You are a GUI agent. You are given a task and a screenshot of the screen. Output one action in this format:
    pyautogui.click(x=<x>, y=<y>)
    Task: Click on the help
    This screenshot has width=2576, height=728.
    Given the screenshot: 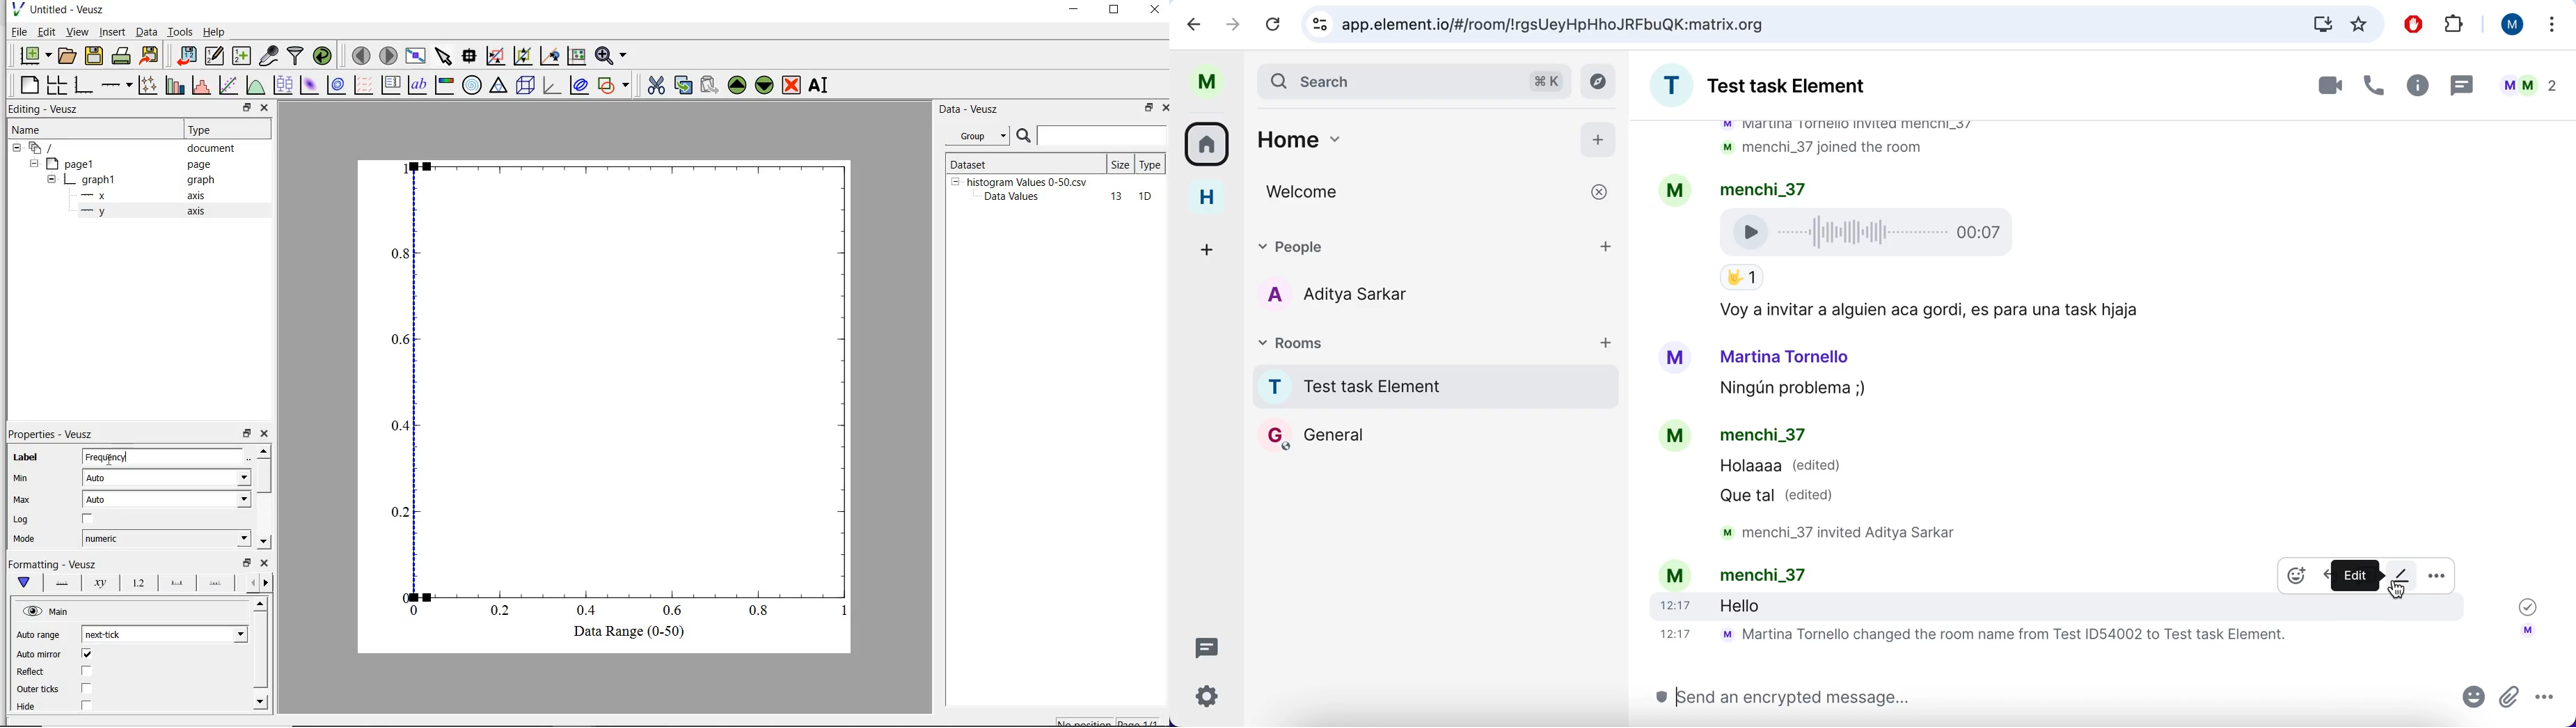 What is the action you would take?
    pyautogui.click(x=216, y=32)
    